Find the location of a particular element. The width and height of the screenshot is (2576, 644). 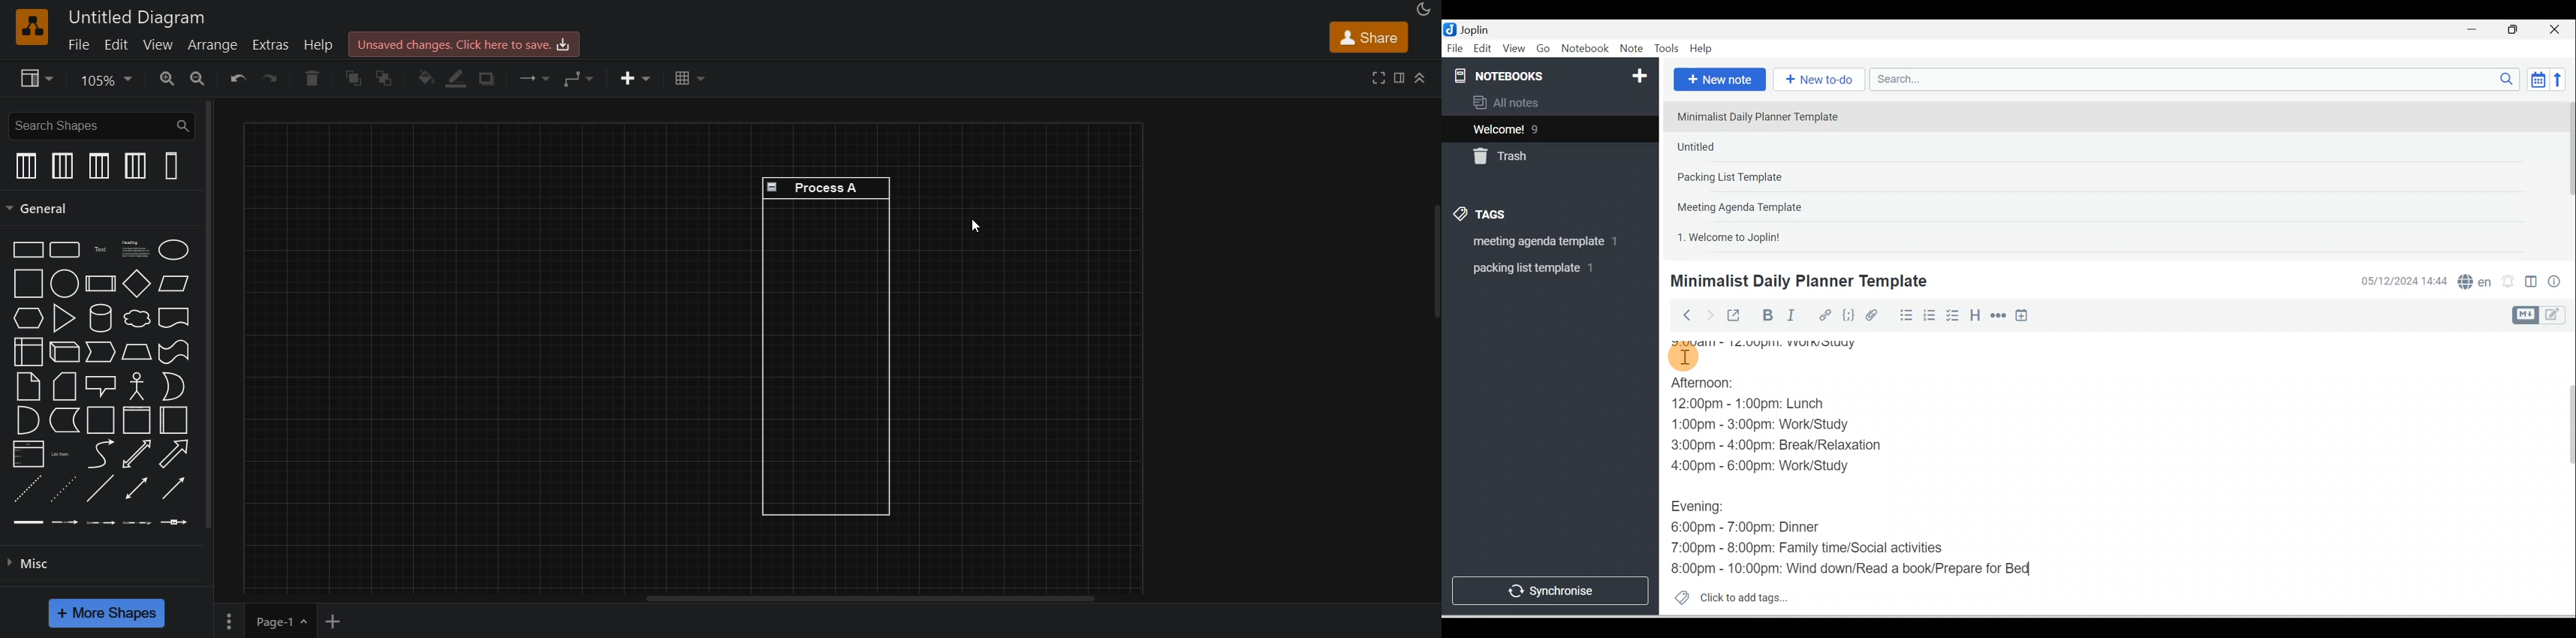

Search bar is located at coordinates (2198, 79).